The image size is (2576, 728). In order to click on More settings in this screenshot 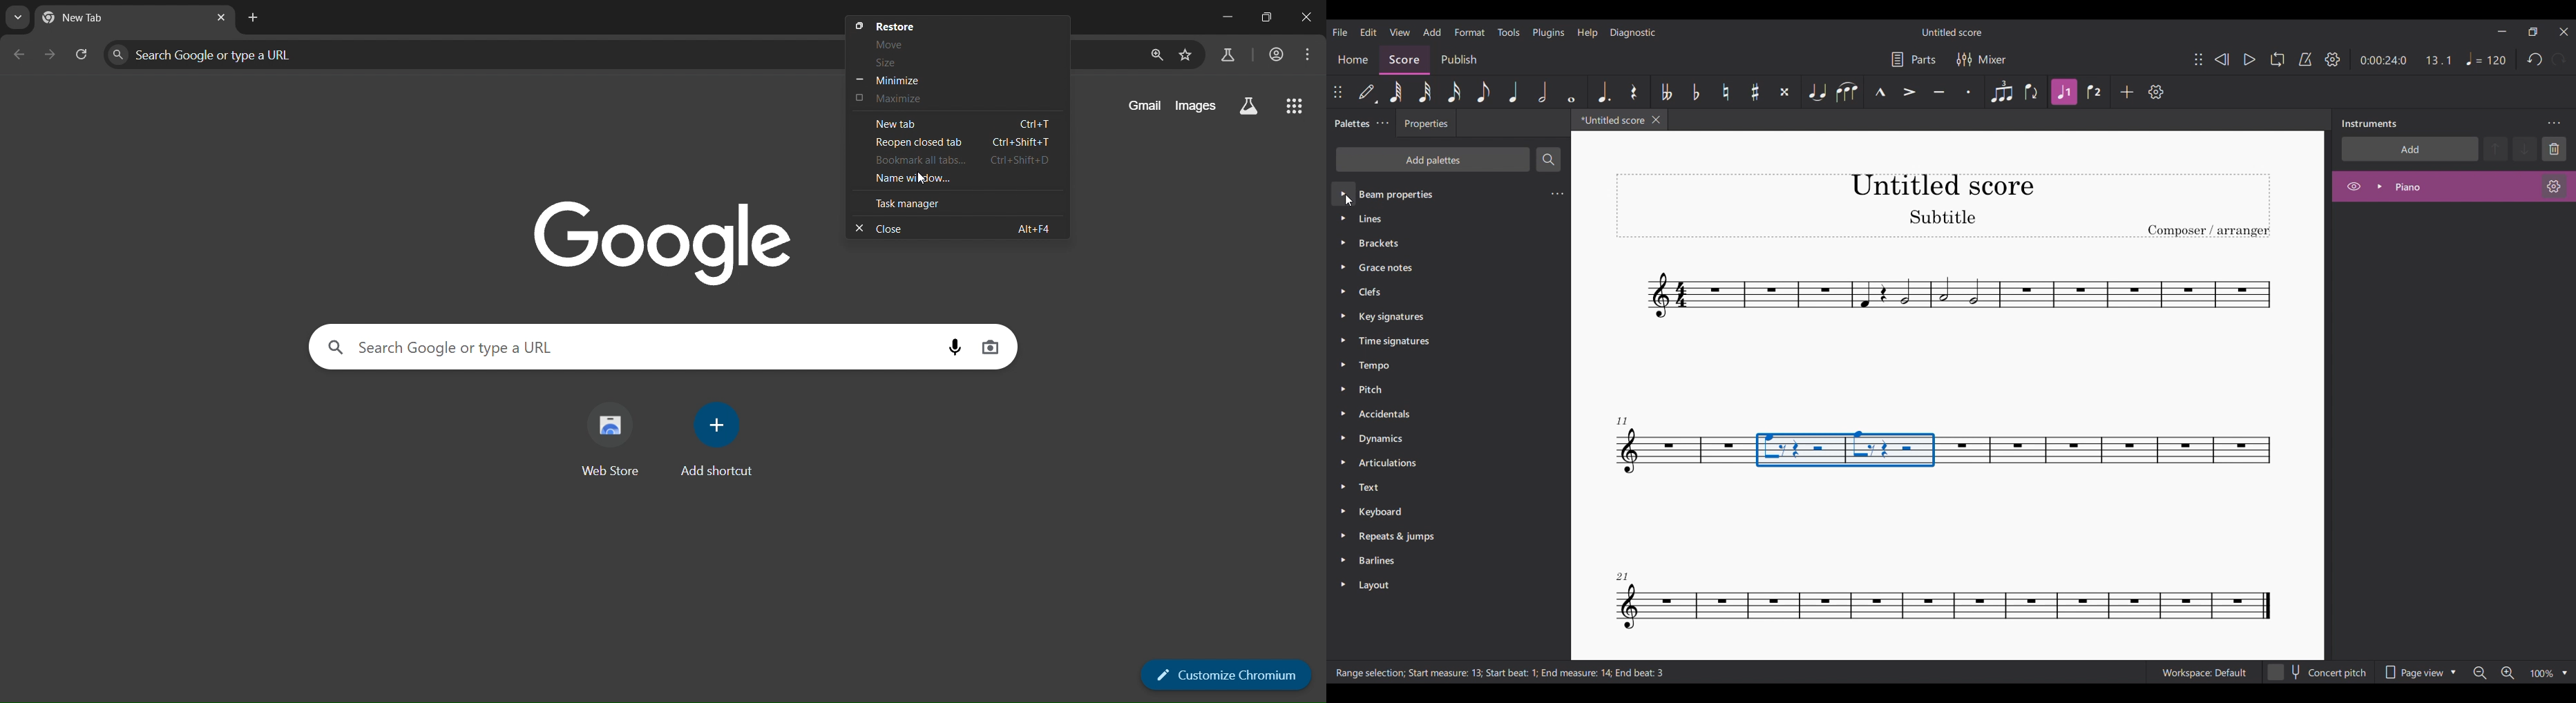, I will do `click(1382, 124)`.